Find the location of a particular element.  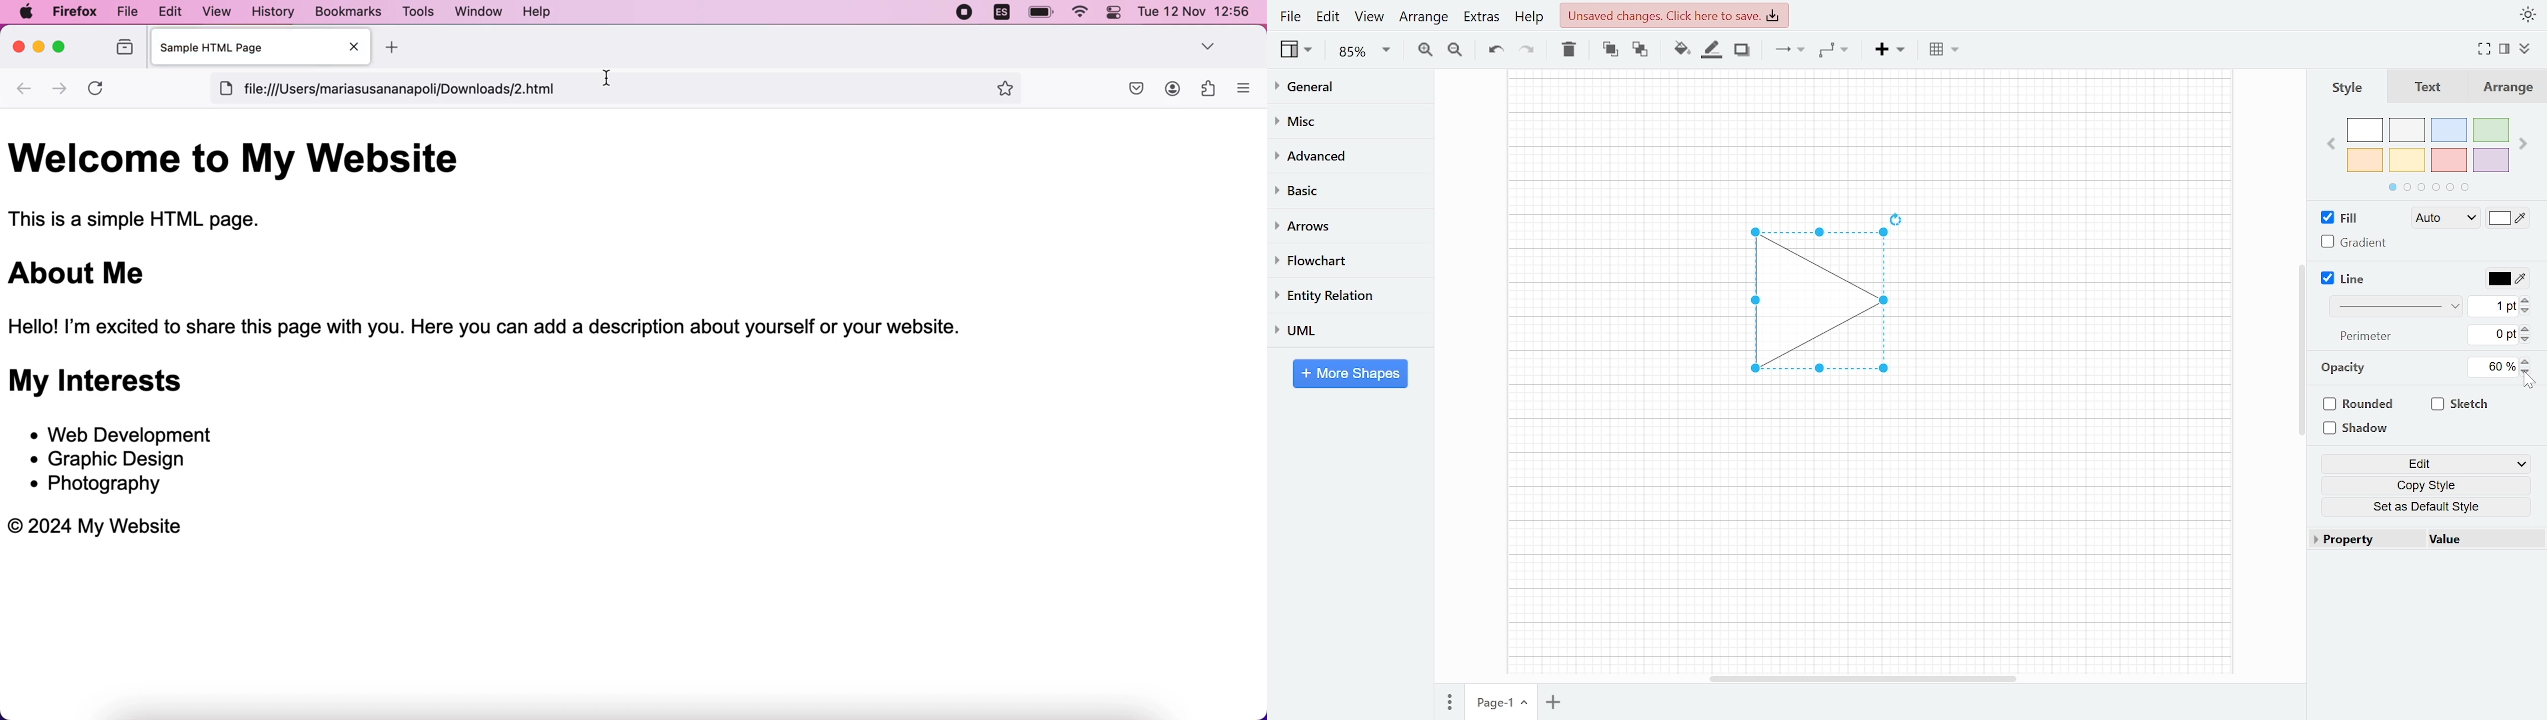

ash is located at coordinates (2409, 131).